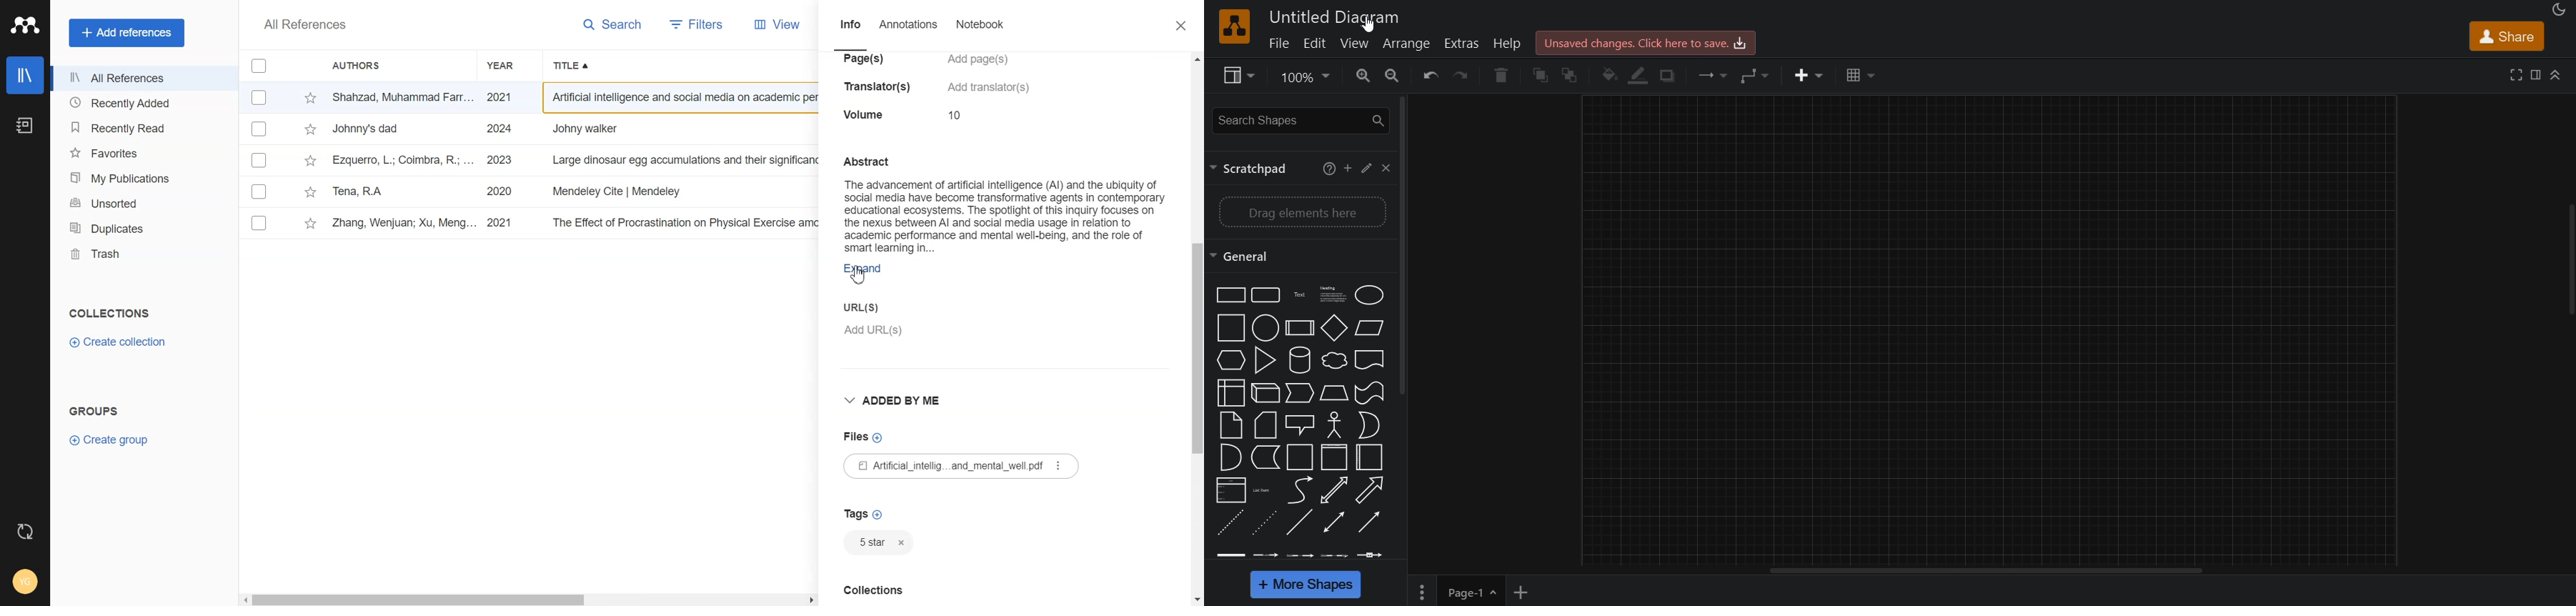 Image resolution: width=2576 pixels, height=616 pixels. I want to click on click here to save., so click(1644, 41).